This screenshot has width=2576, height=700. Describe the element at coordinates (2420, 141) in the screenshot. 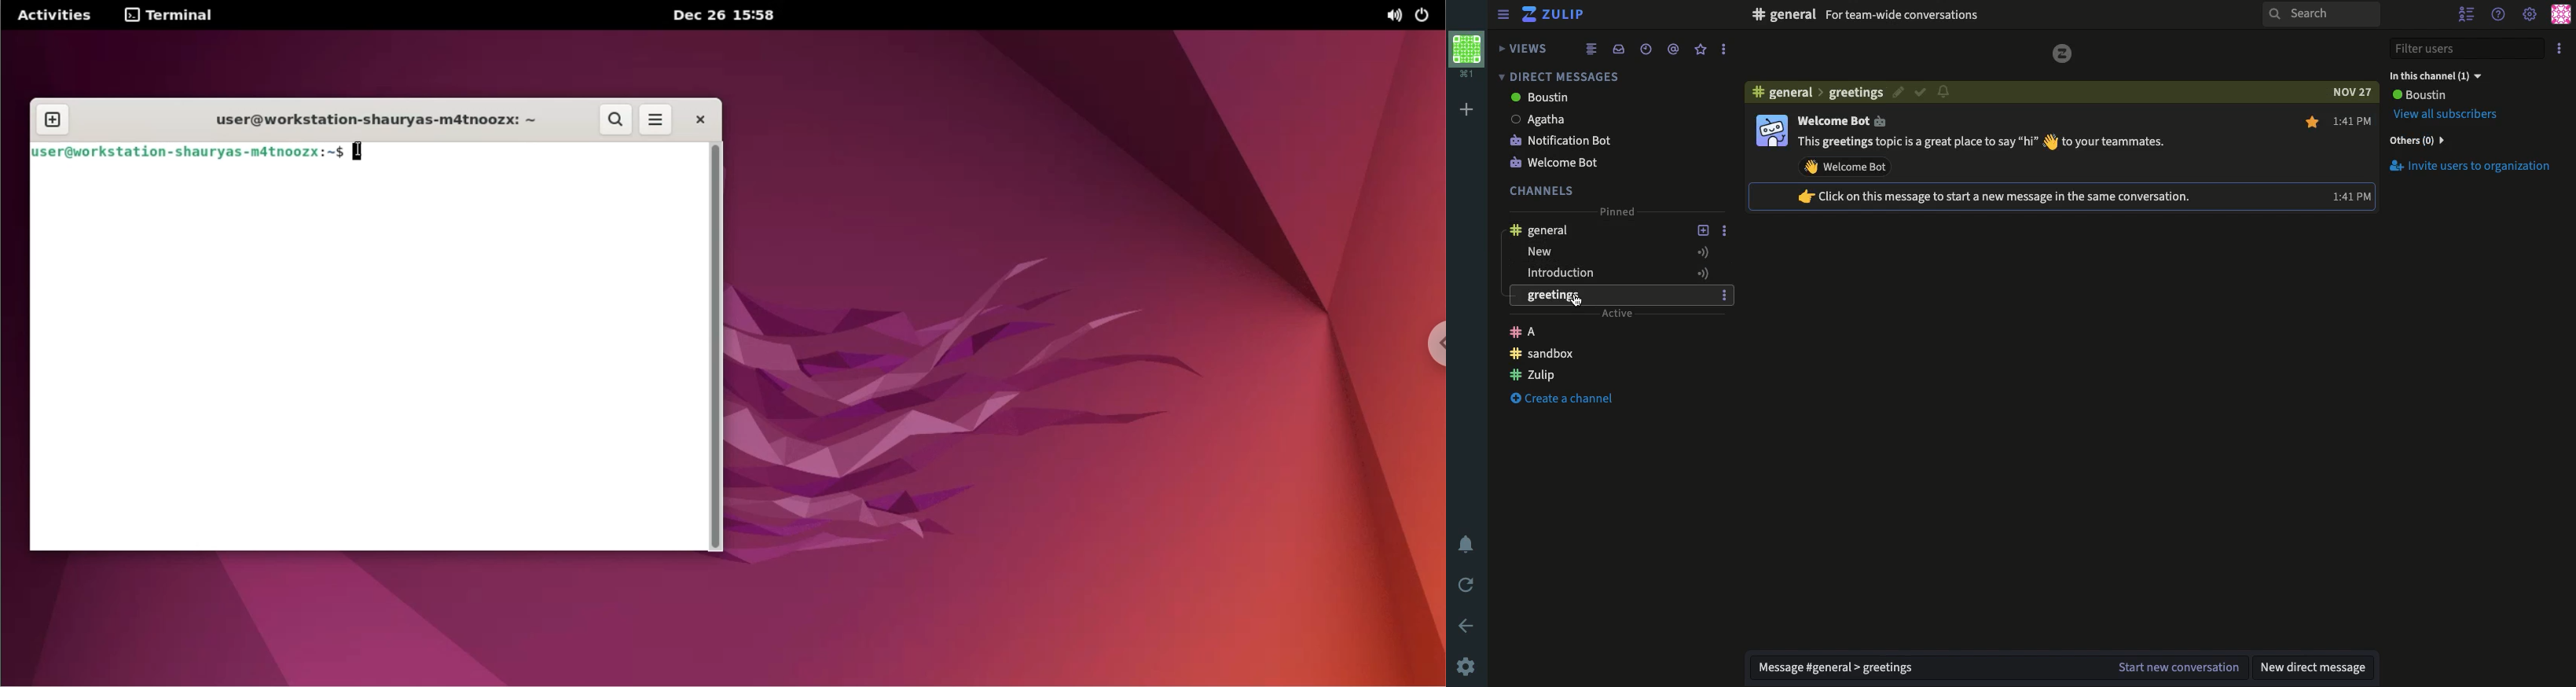

I see `Others` at that location.